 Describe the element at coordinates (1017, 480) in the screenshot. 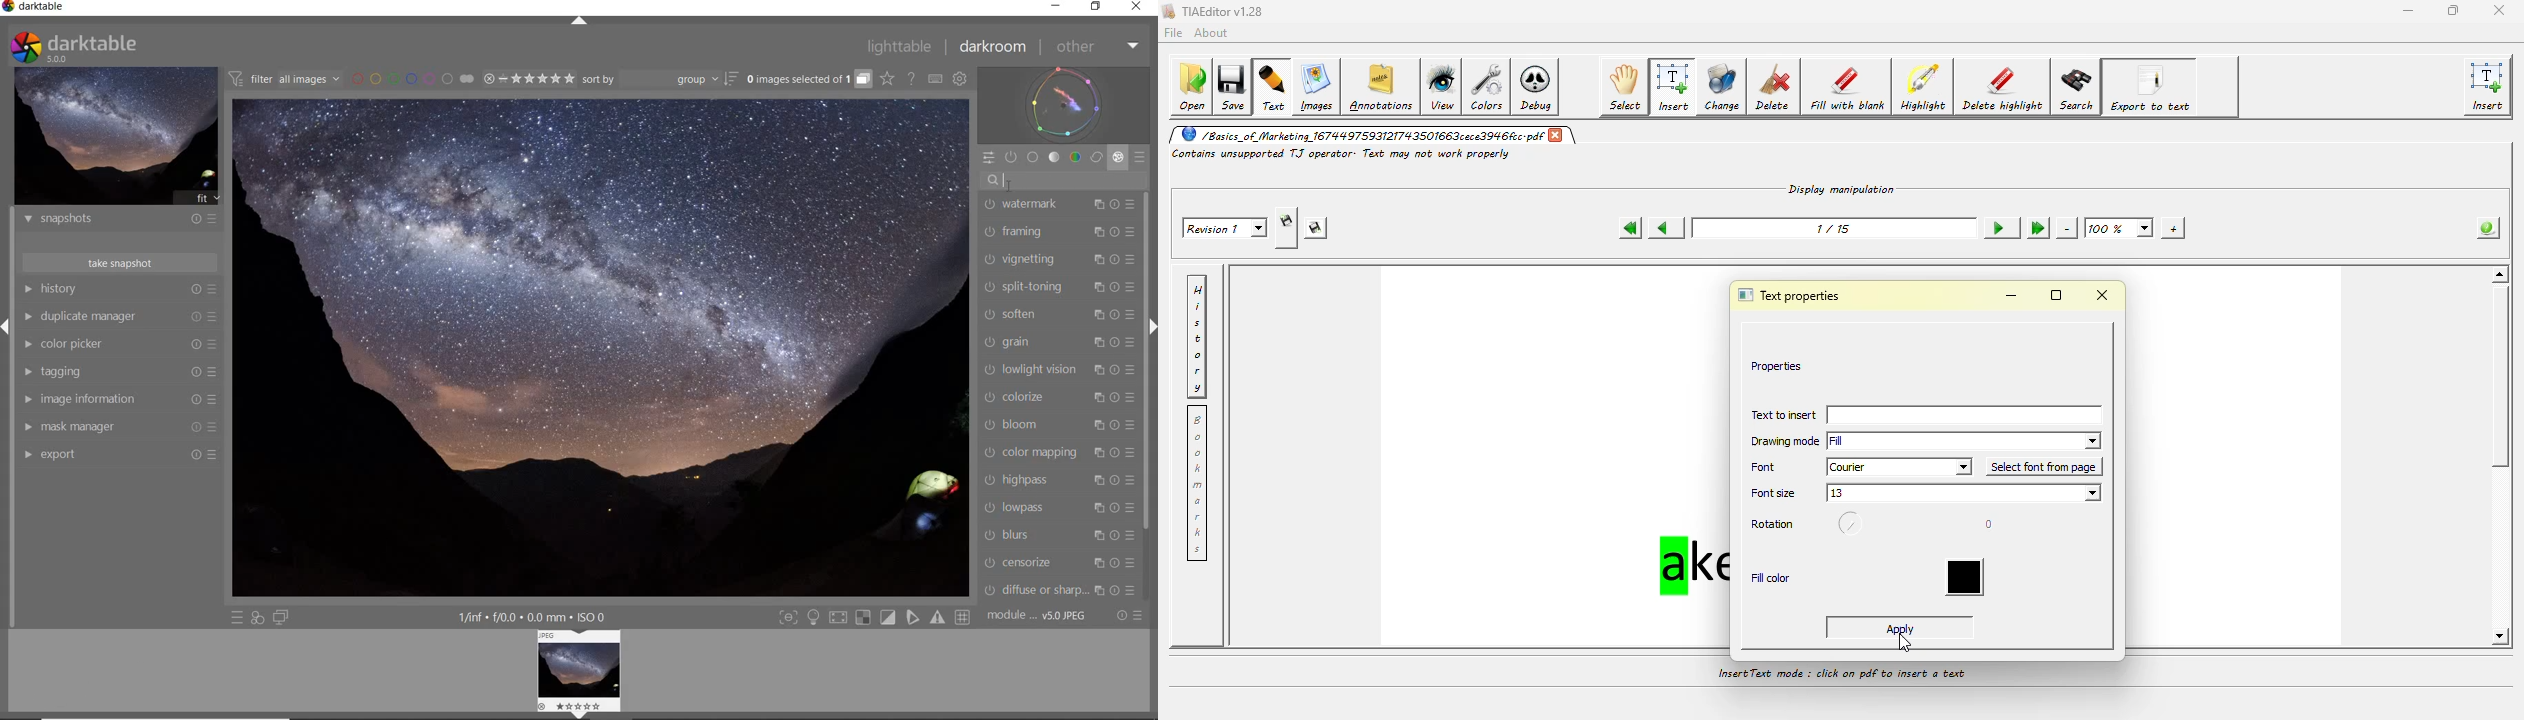

I see `HIGHPASS` at that location.